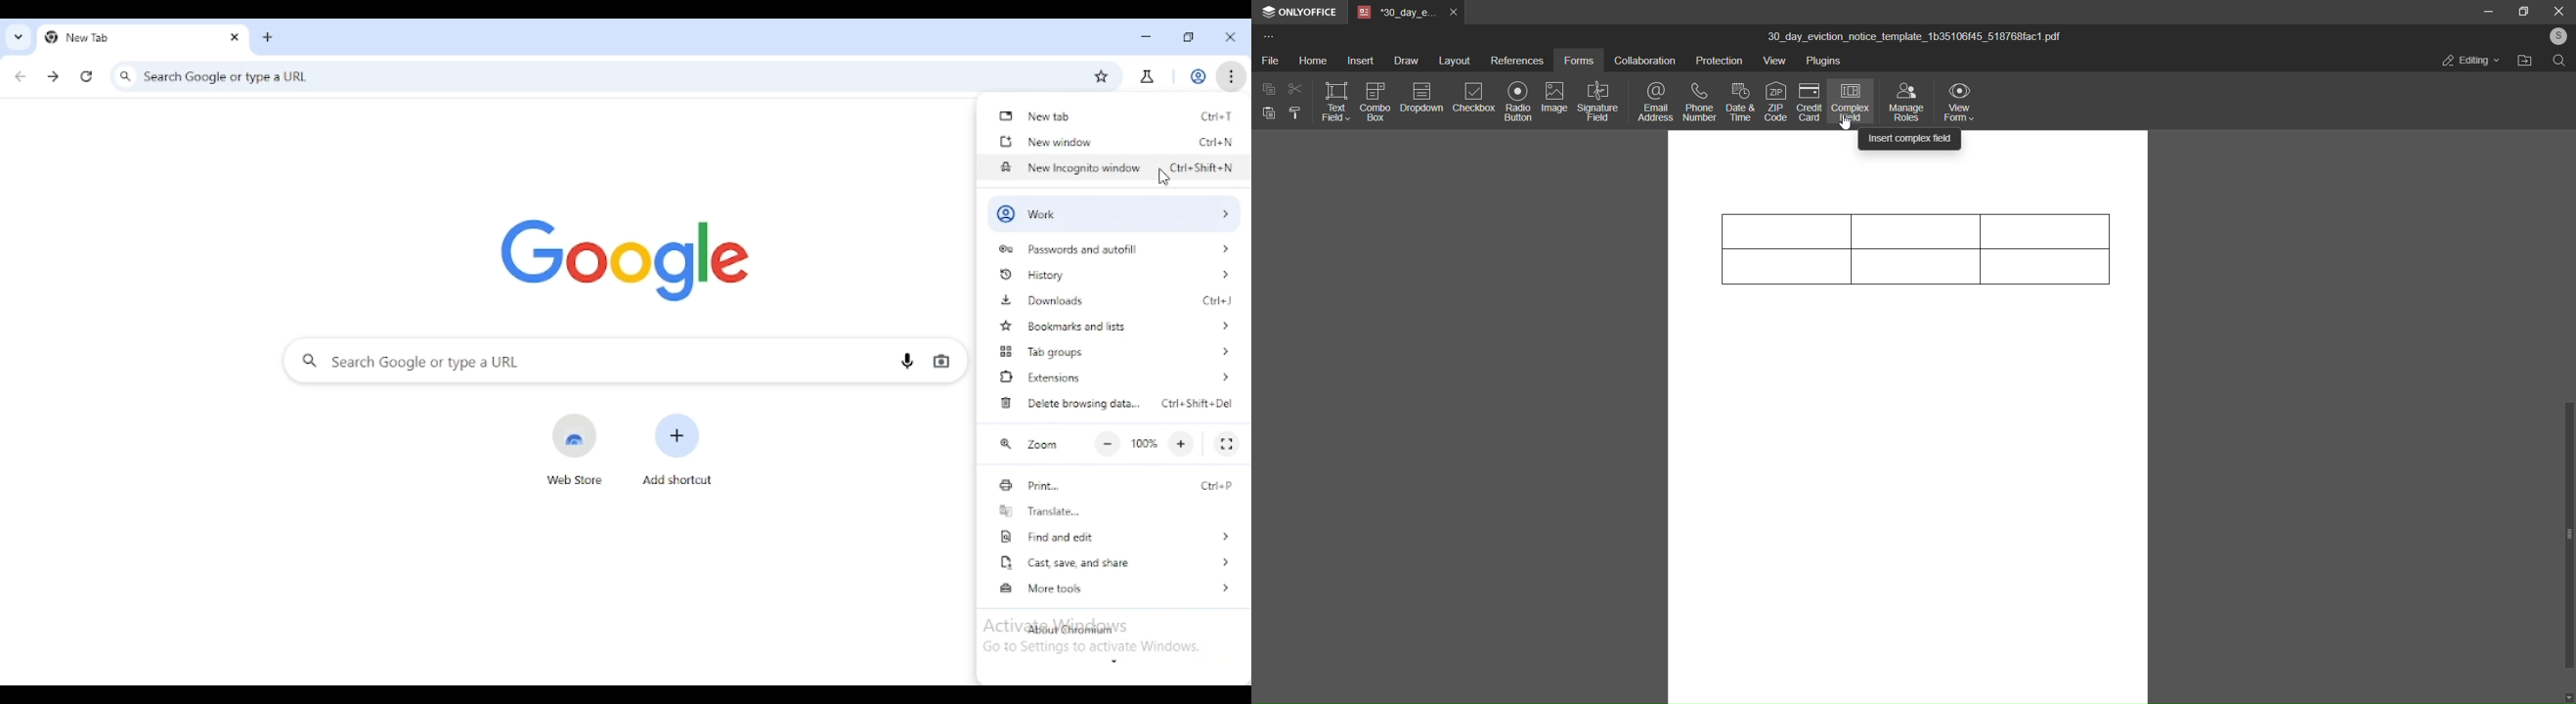 This screenshot has height=728, width=2576. What do you see at coordinates (1269, 61) in the screenshot?
I see `file` at bounding box center [1269, 61].